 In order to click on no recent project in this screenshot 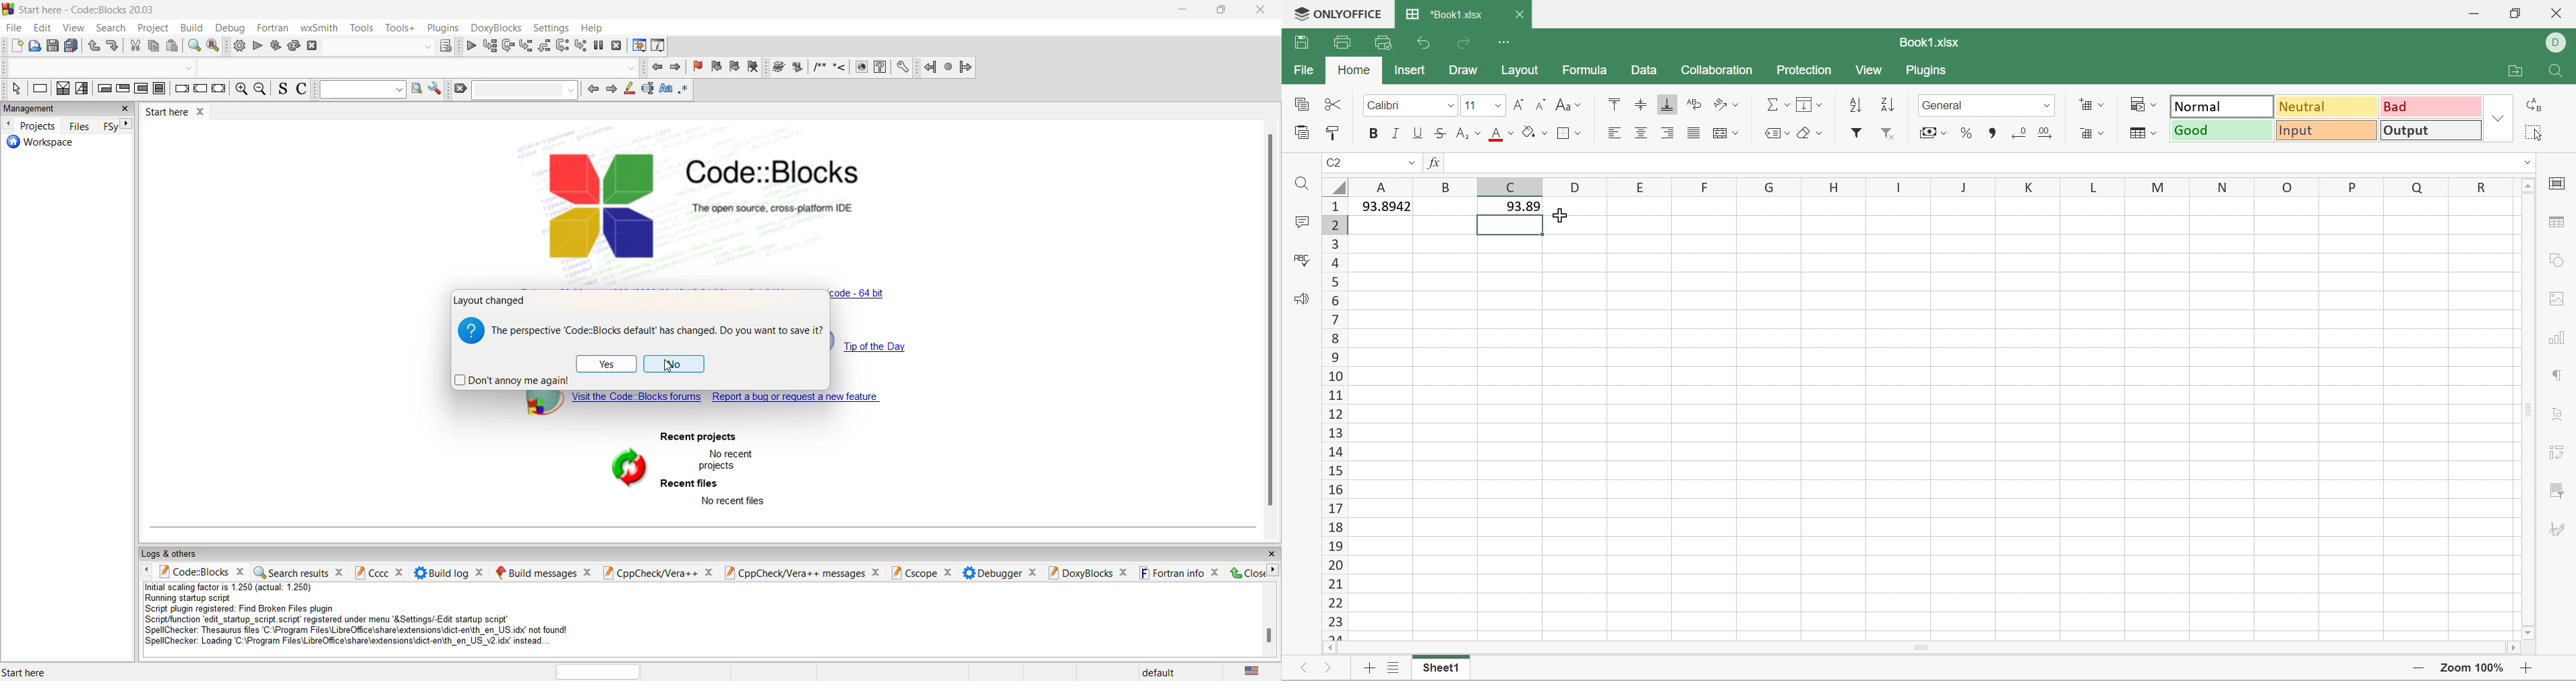, I will do `click(727, 459)`.